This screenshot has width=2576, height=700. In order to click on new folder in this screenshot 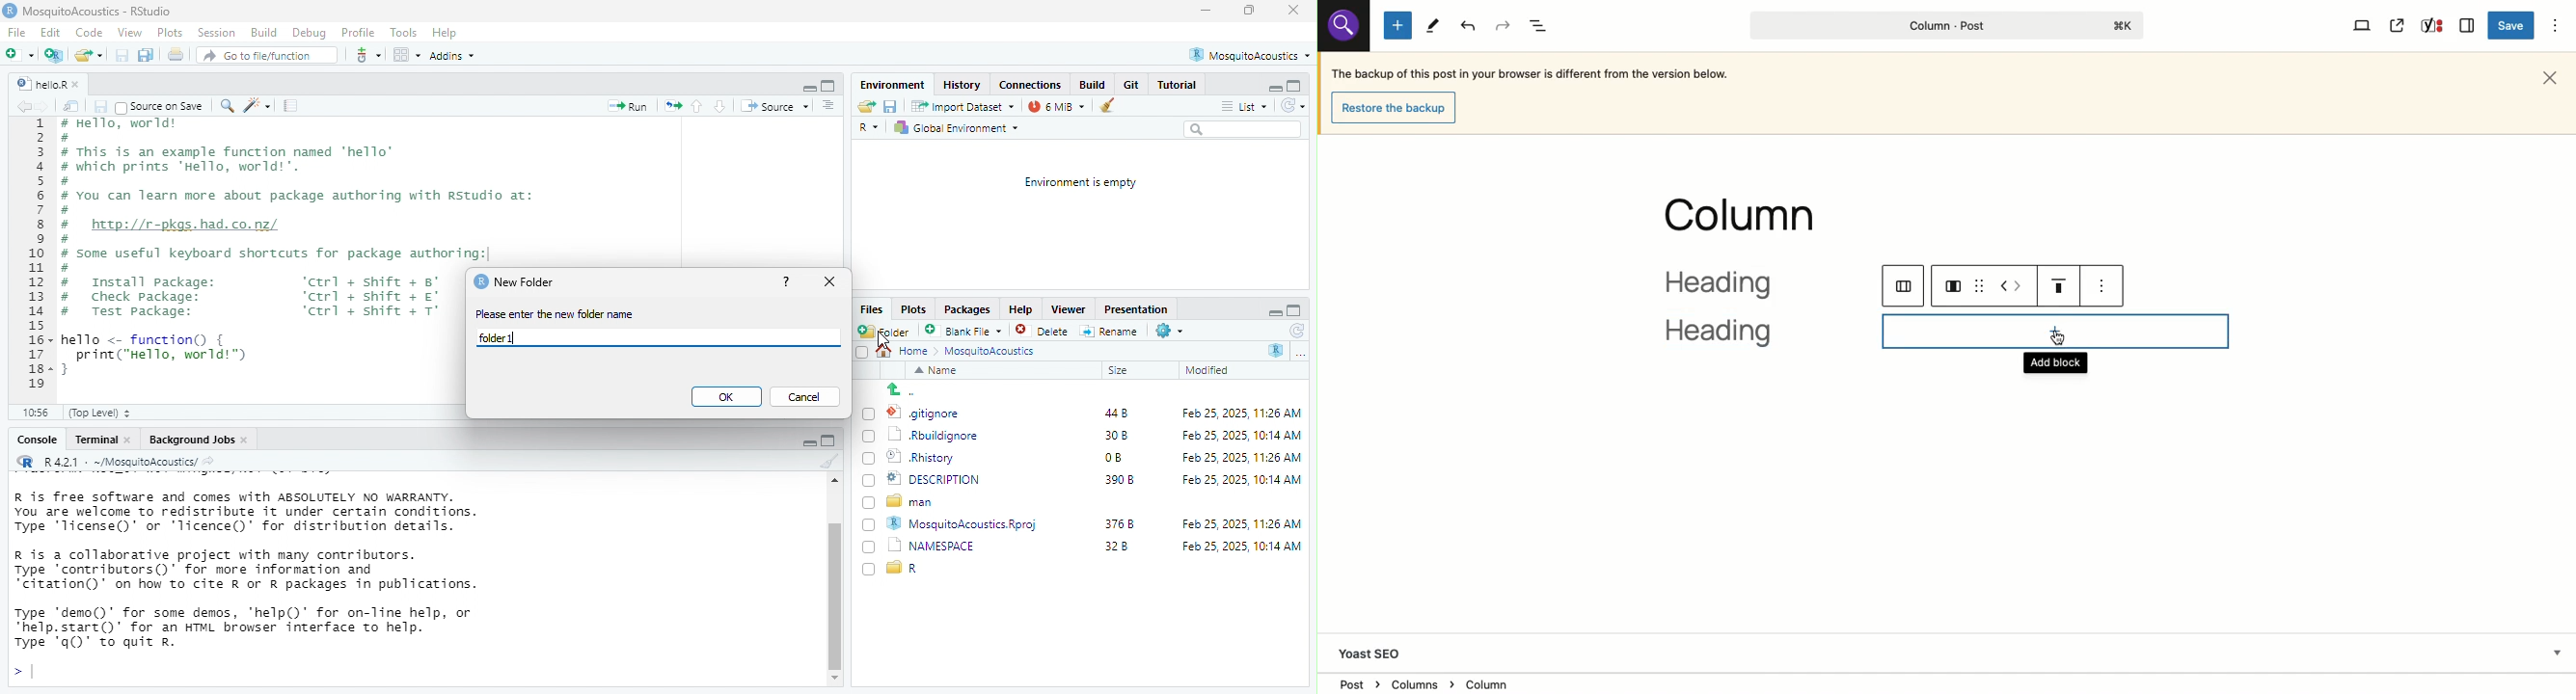, I will do `click(887, 331)`.